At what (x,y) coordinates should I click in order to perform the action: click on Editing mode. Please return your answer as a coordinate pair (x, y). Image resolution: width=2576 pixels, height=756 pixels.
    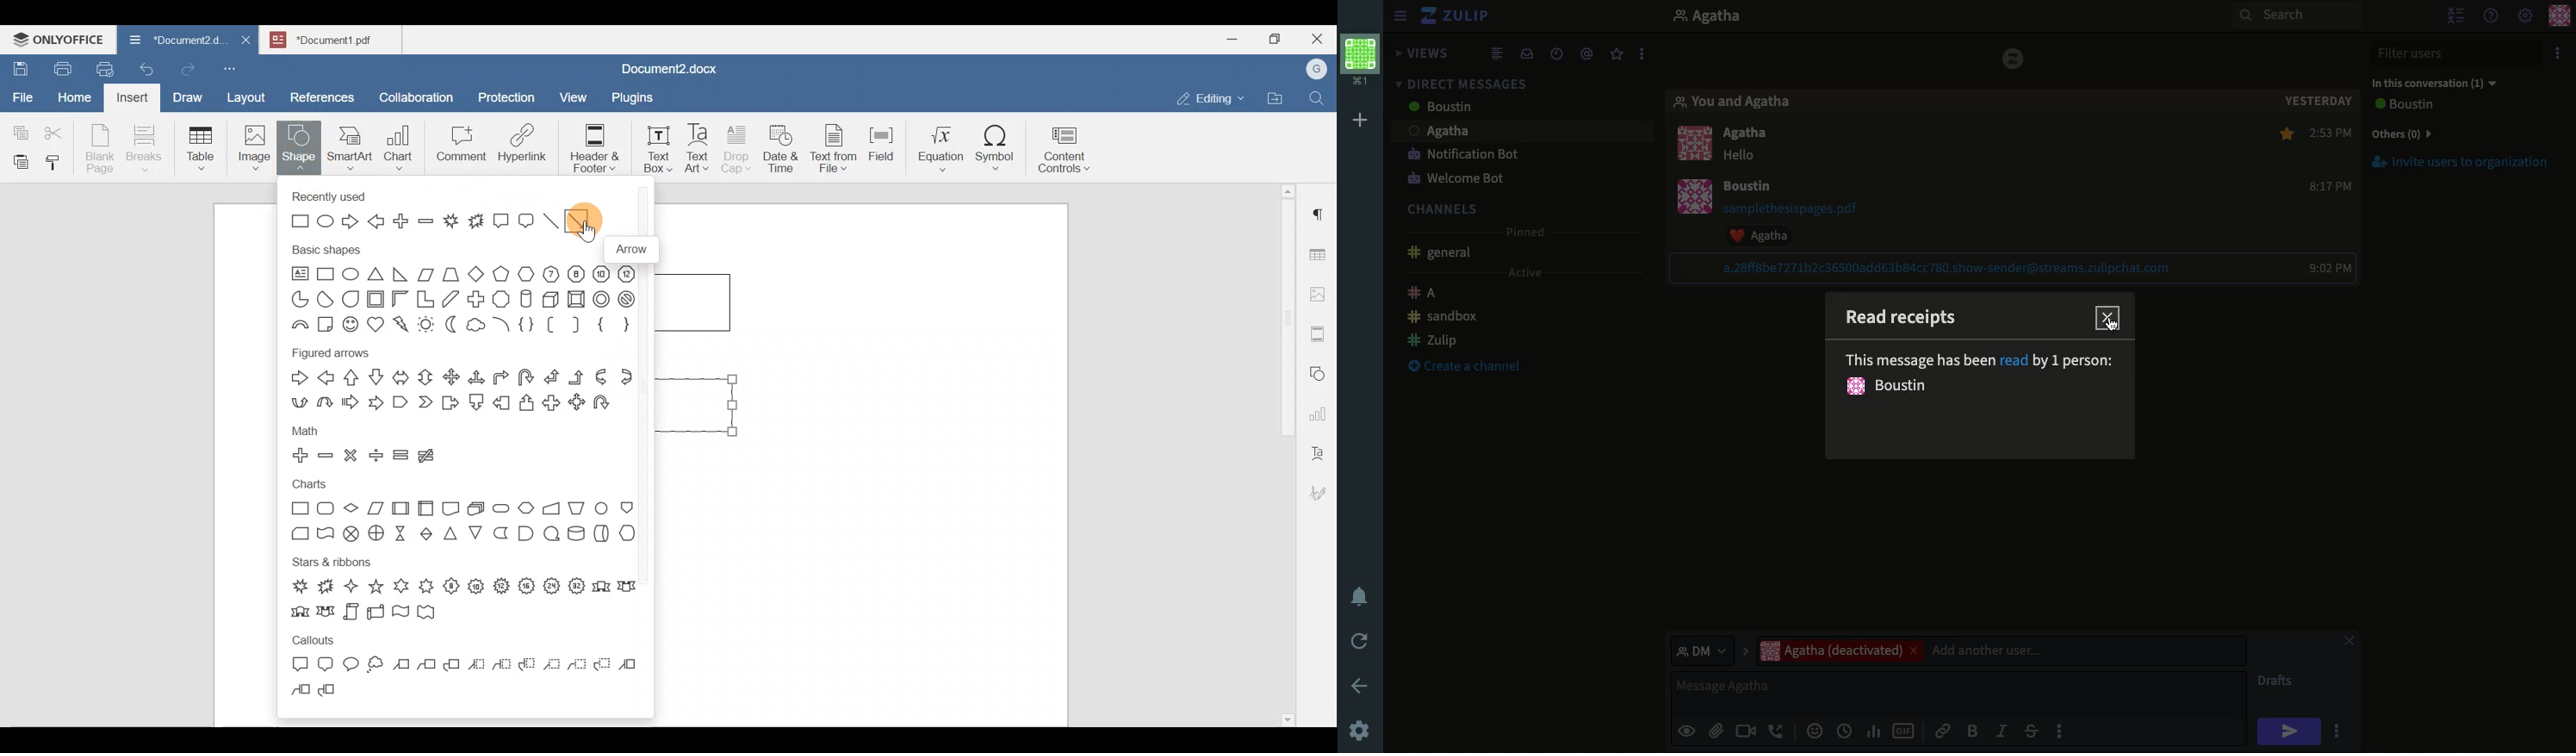
    Looking at the image, I should click on (1211, 96).